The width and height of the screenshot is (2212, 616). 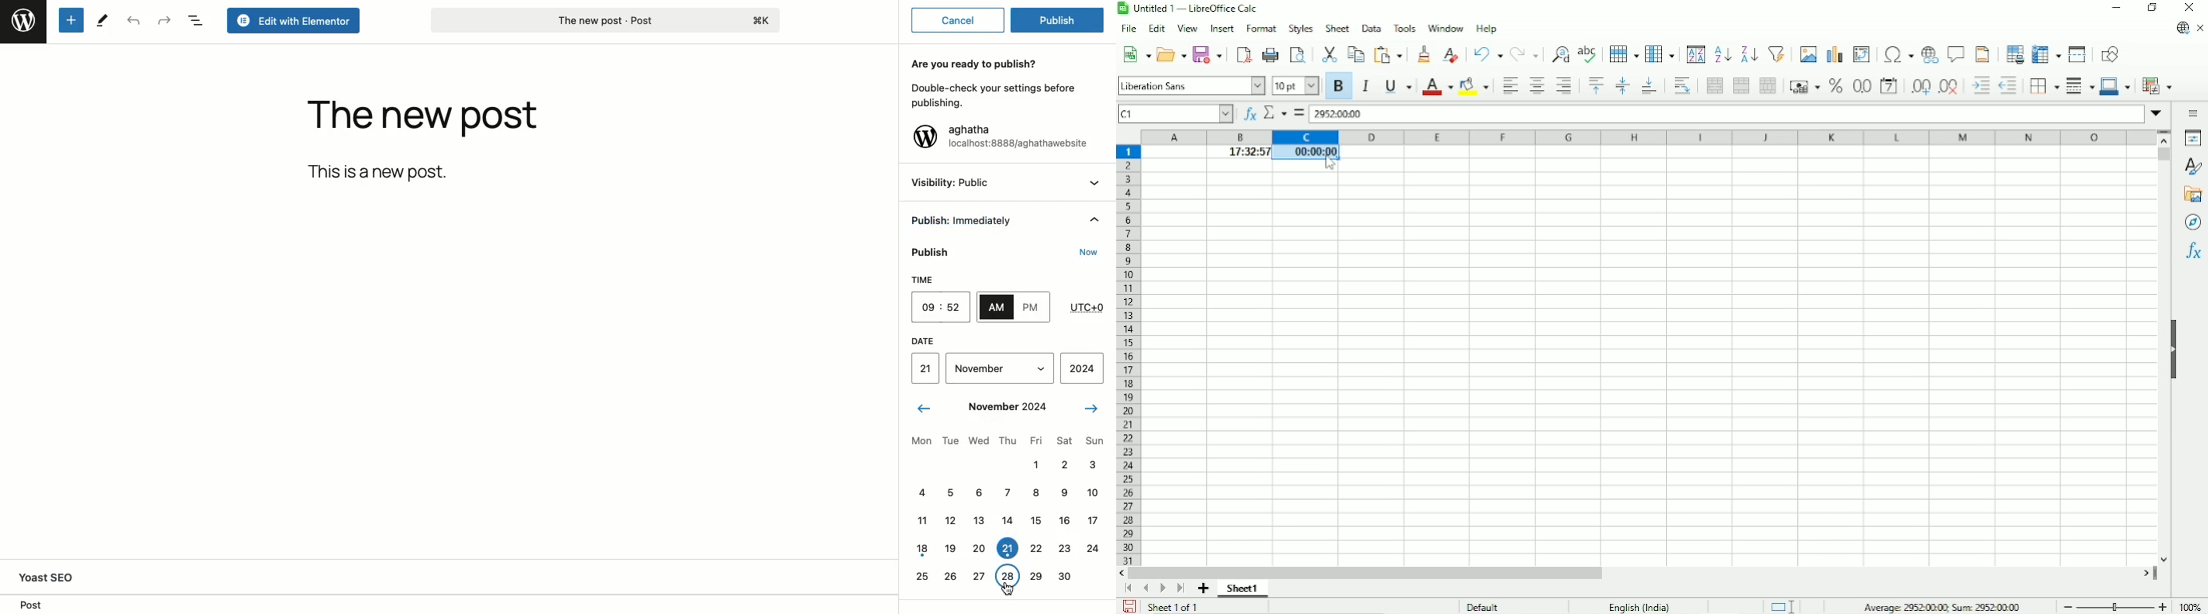 What do you see at coordinates (925, 136) in the screenshot?
I see `Wordpress logo` at bounding box center [925, 136].